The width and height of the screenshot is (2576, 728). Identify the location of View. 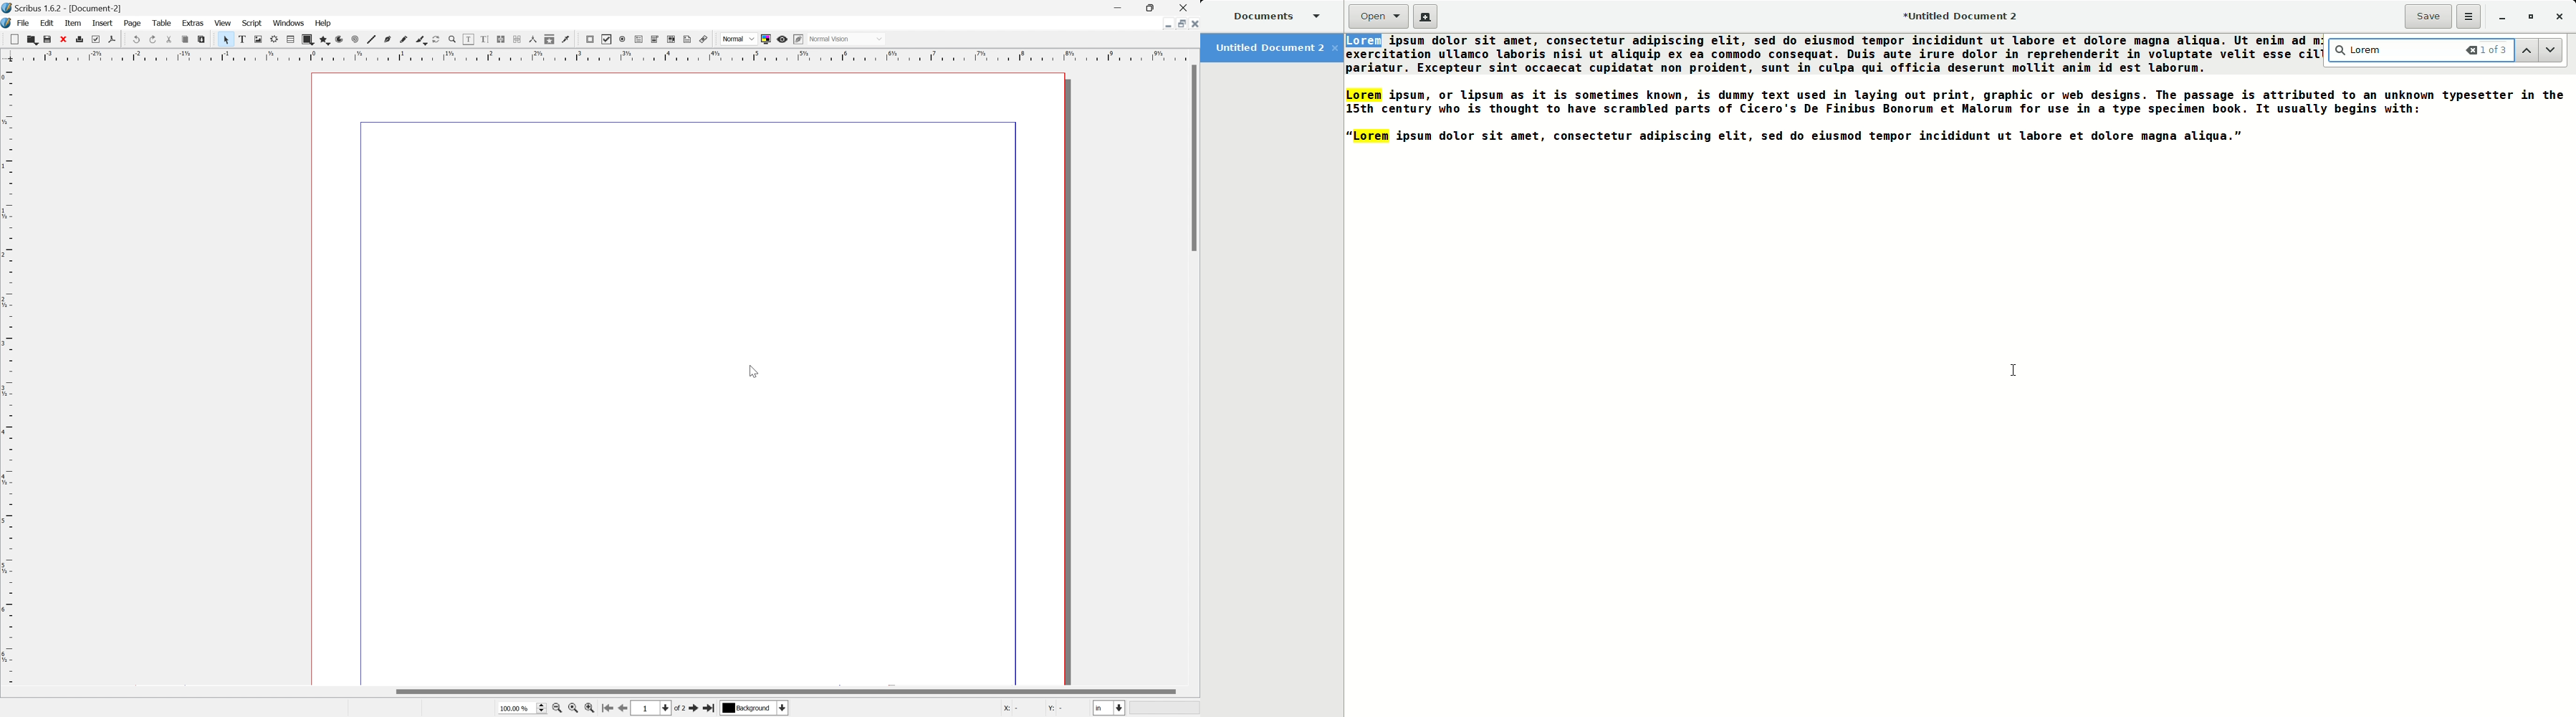
(222, 23).